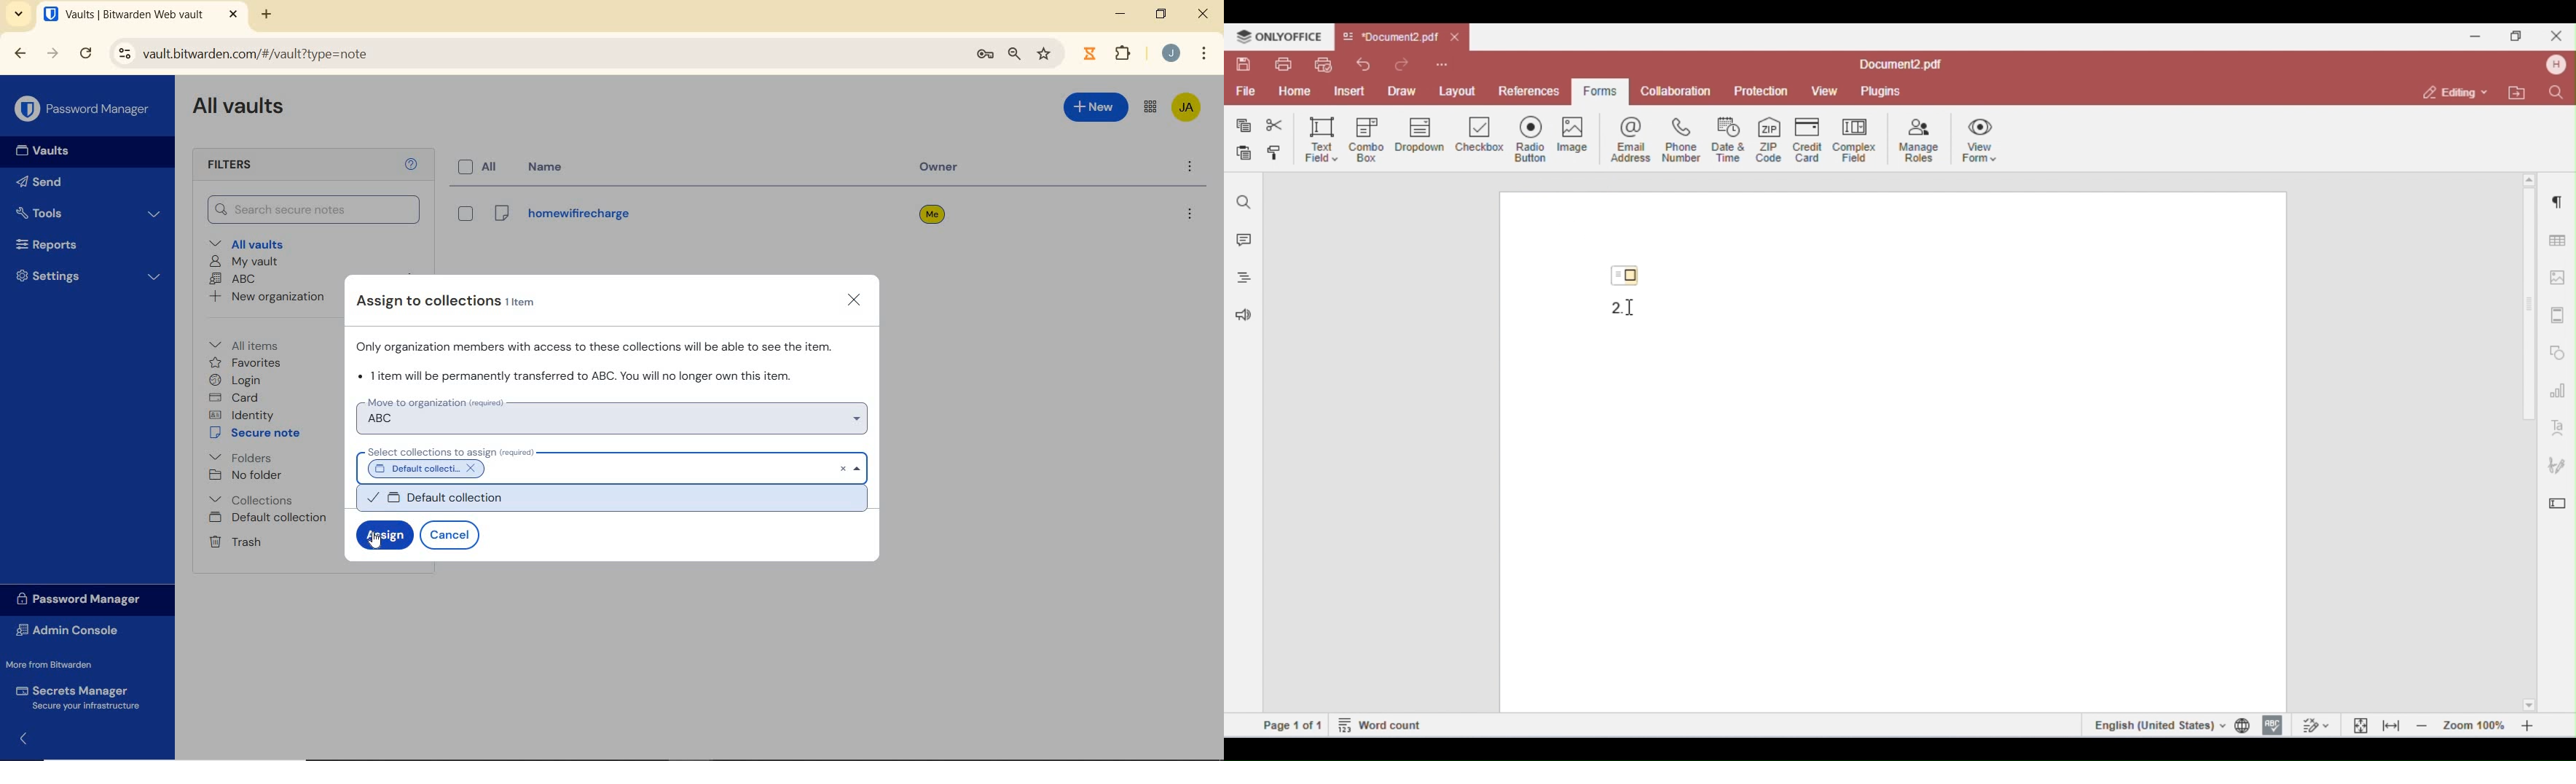 Image resolution: width=2576 pixels, height=784 pixels. Describe the element at coordinates (1204, 52) in the screenshot. I see `customize Google chrome` at that location.